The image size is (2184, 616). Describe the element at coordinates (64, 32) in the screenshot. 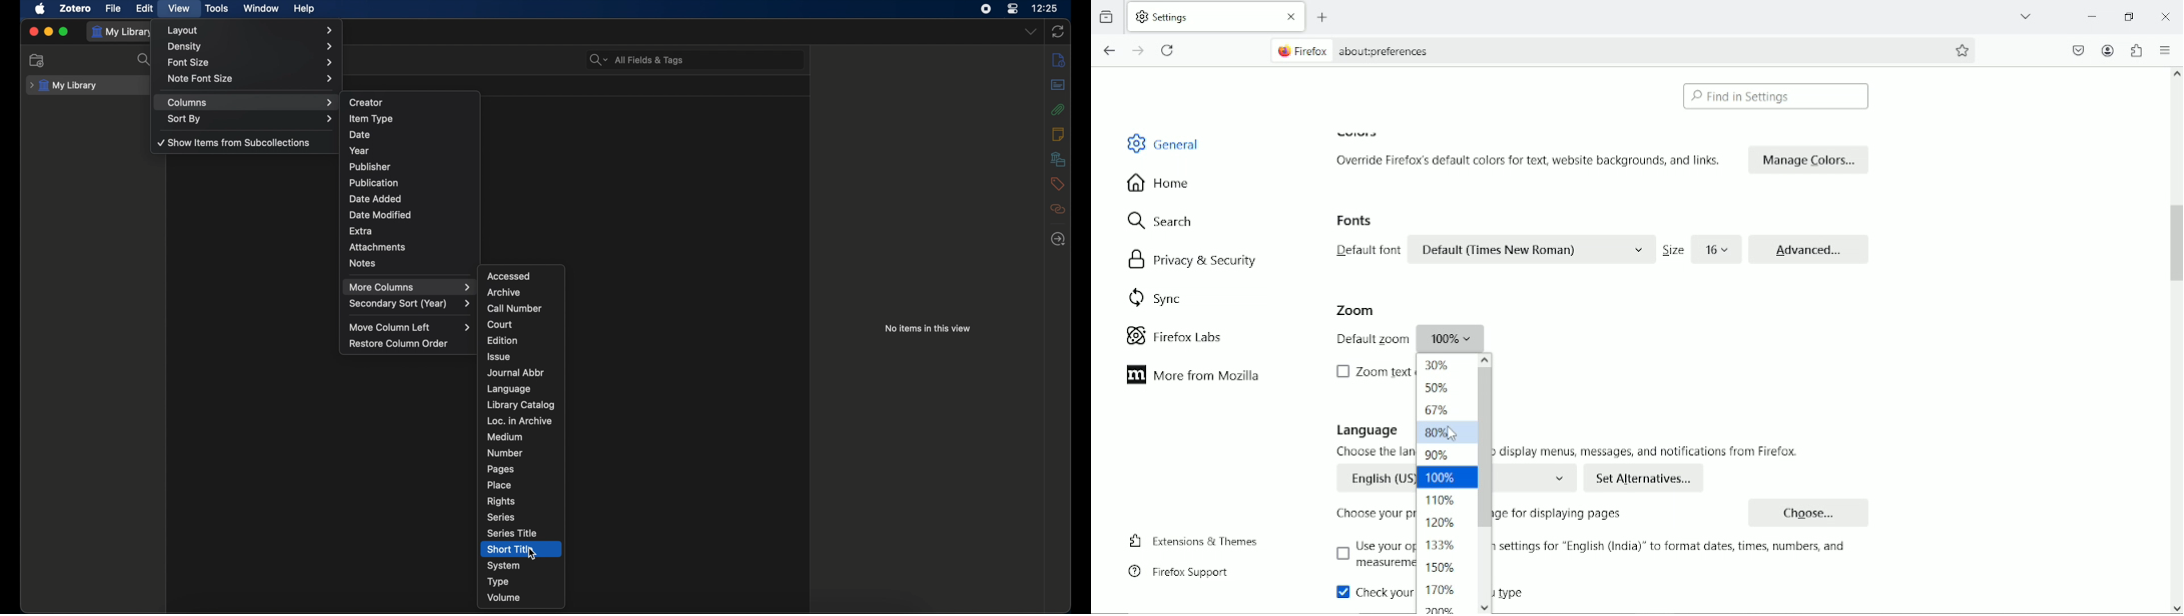

I see `maximize` at that location.